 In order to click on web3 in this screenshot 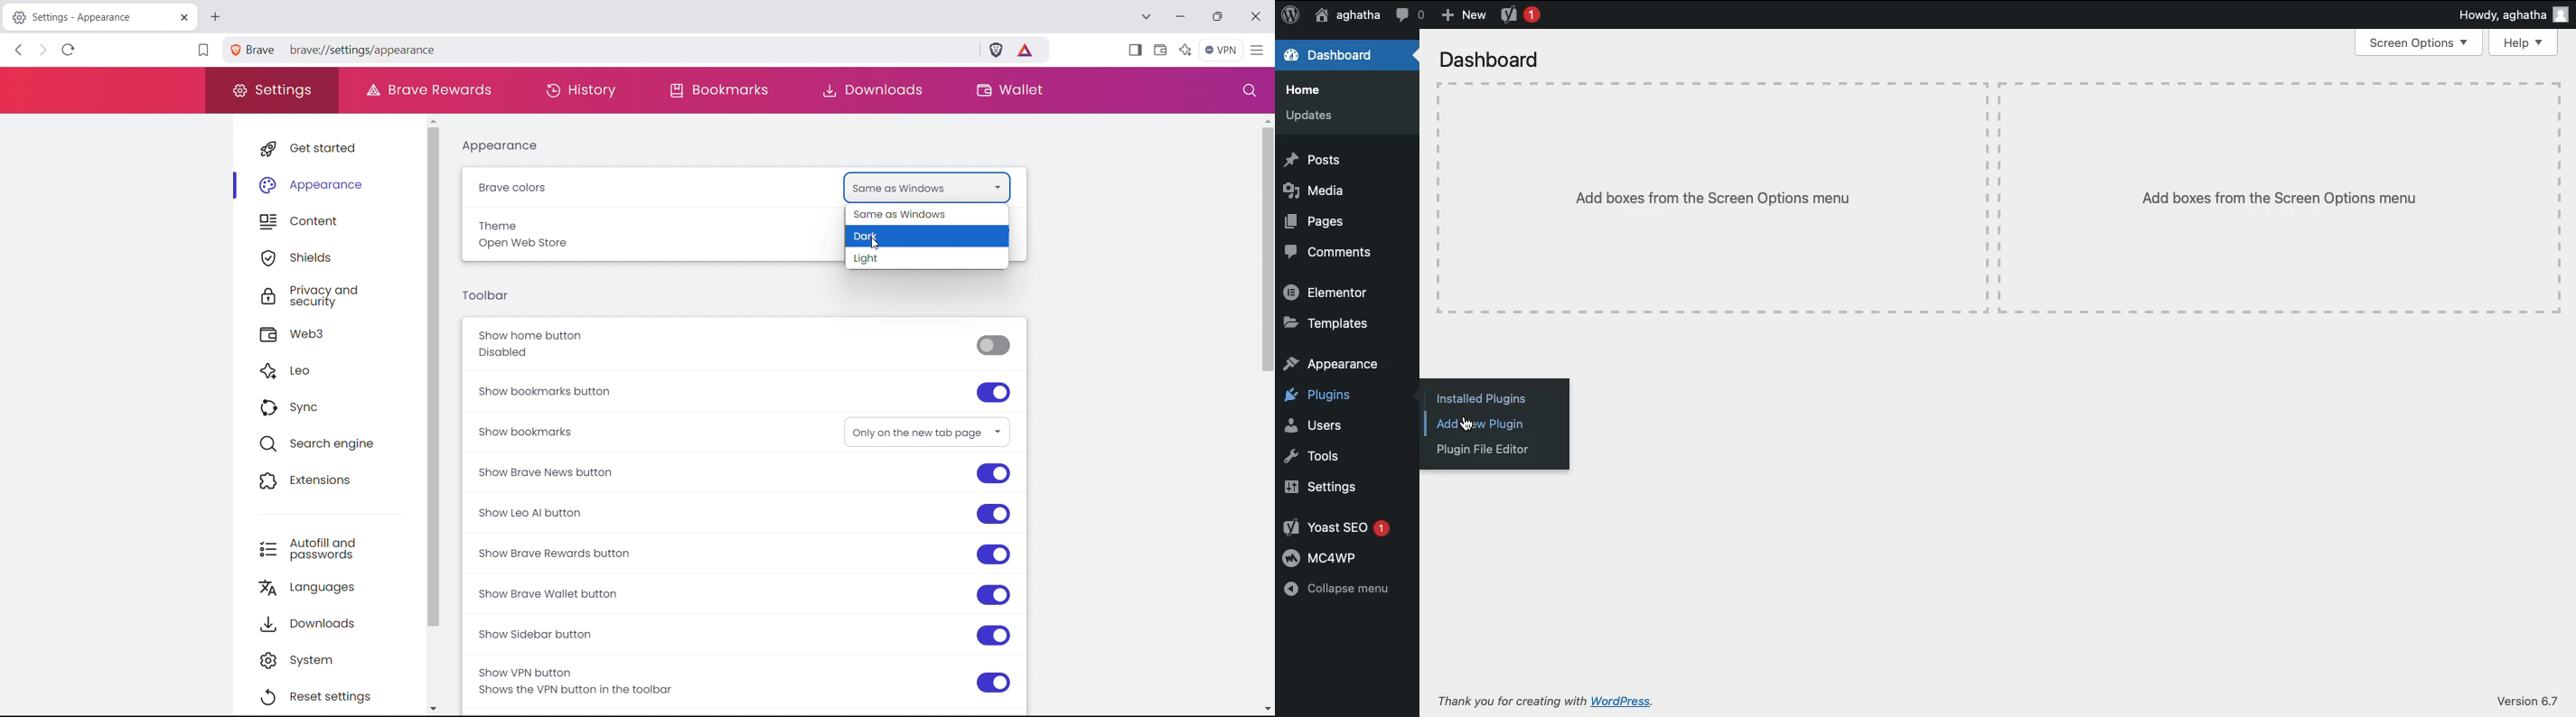, I will do `click(338, 333)`.